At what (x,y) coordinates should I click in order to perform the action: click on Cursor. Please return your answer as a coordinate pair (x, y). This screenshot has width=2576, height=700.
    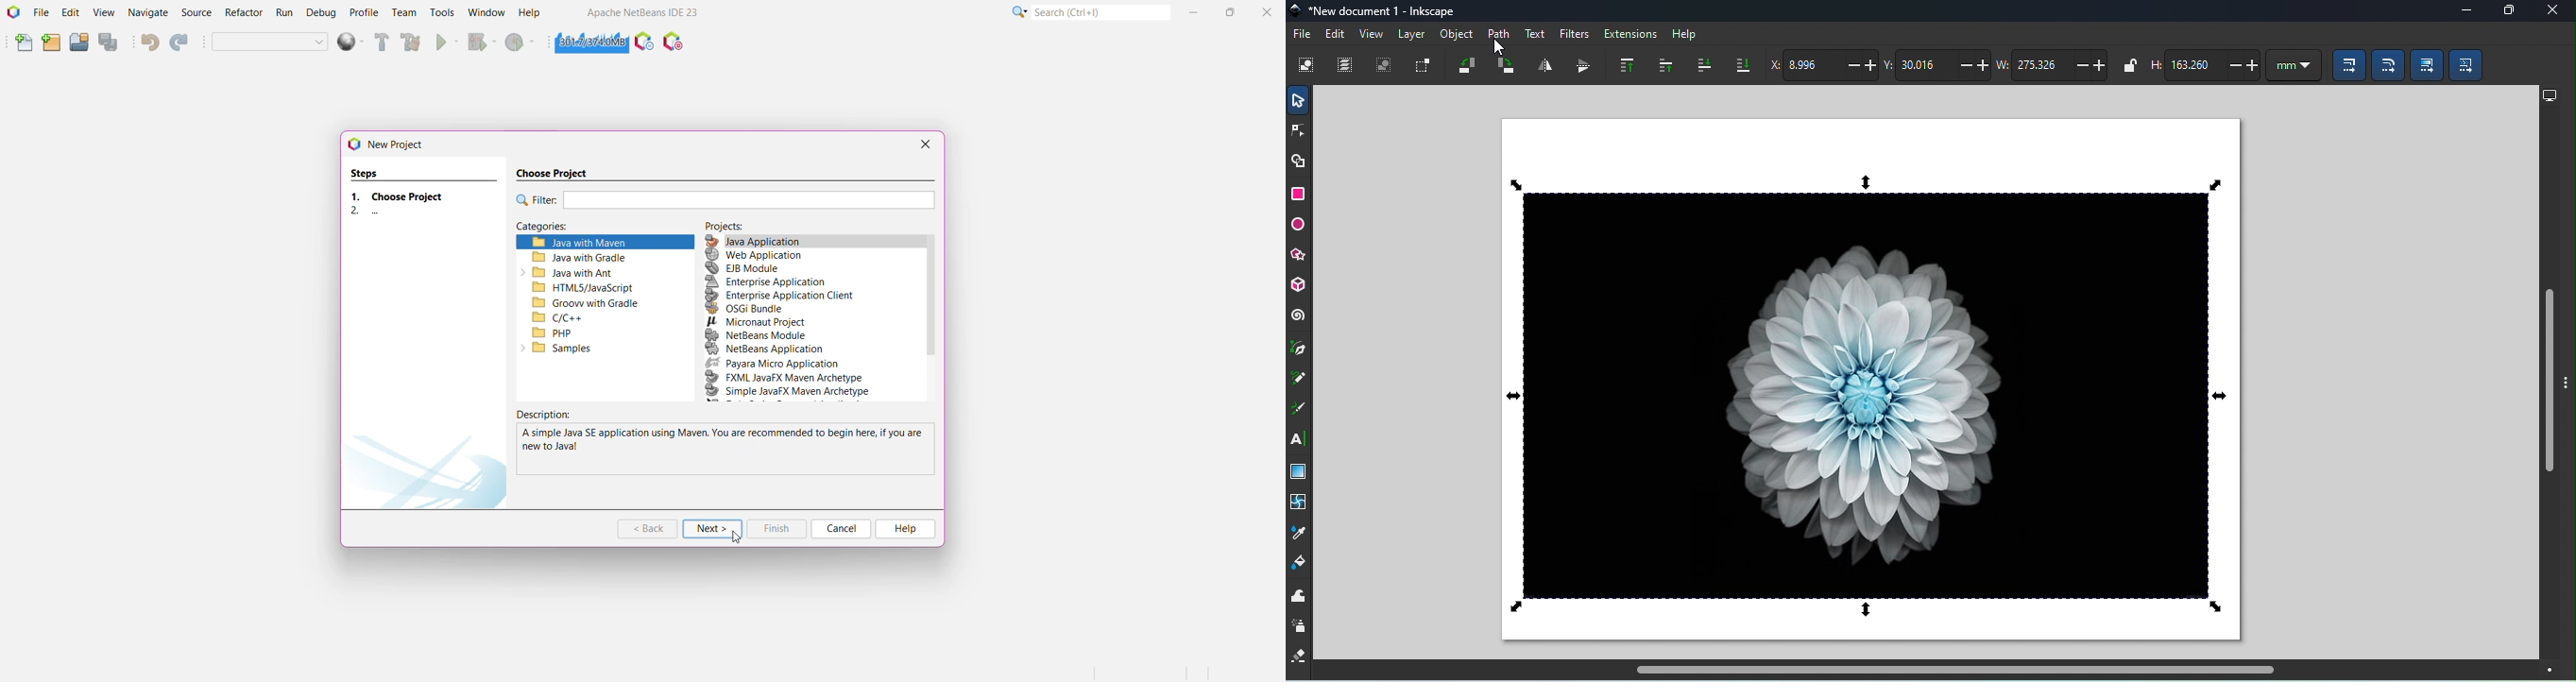
    Looking at the image, I should click on (1501, 48).